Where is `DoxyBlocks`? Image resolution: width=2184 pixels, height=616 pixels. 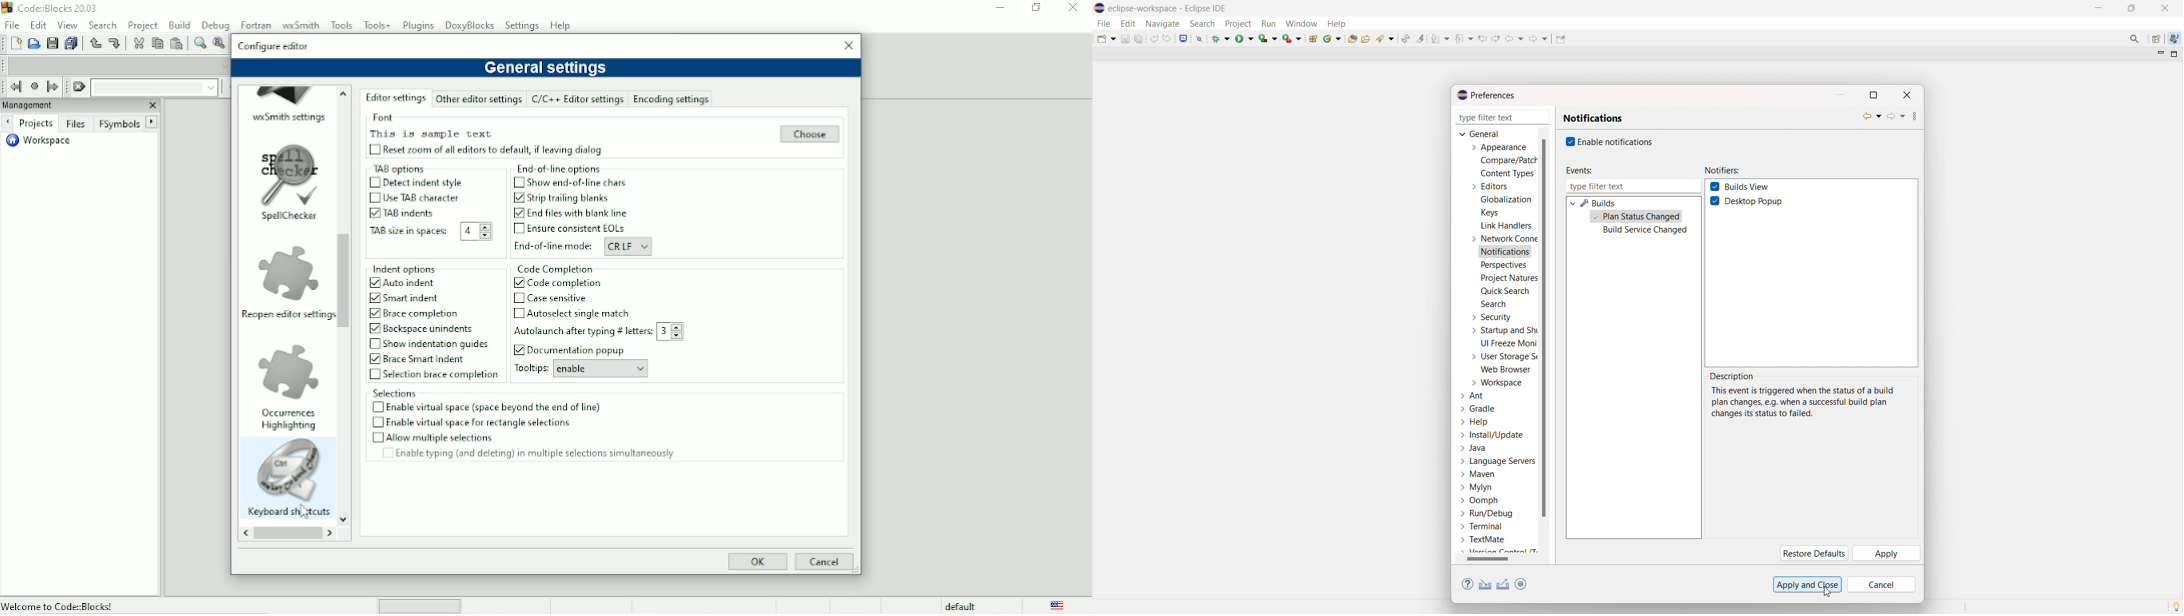 DoxyBlocks is located at coordinates (470, 25).